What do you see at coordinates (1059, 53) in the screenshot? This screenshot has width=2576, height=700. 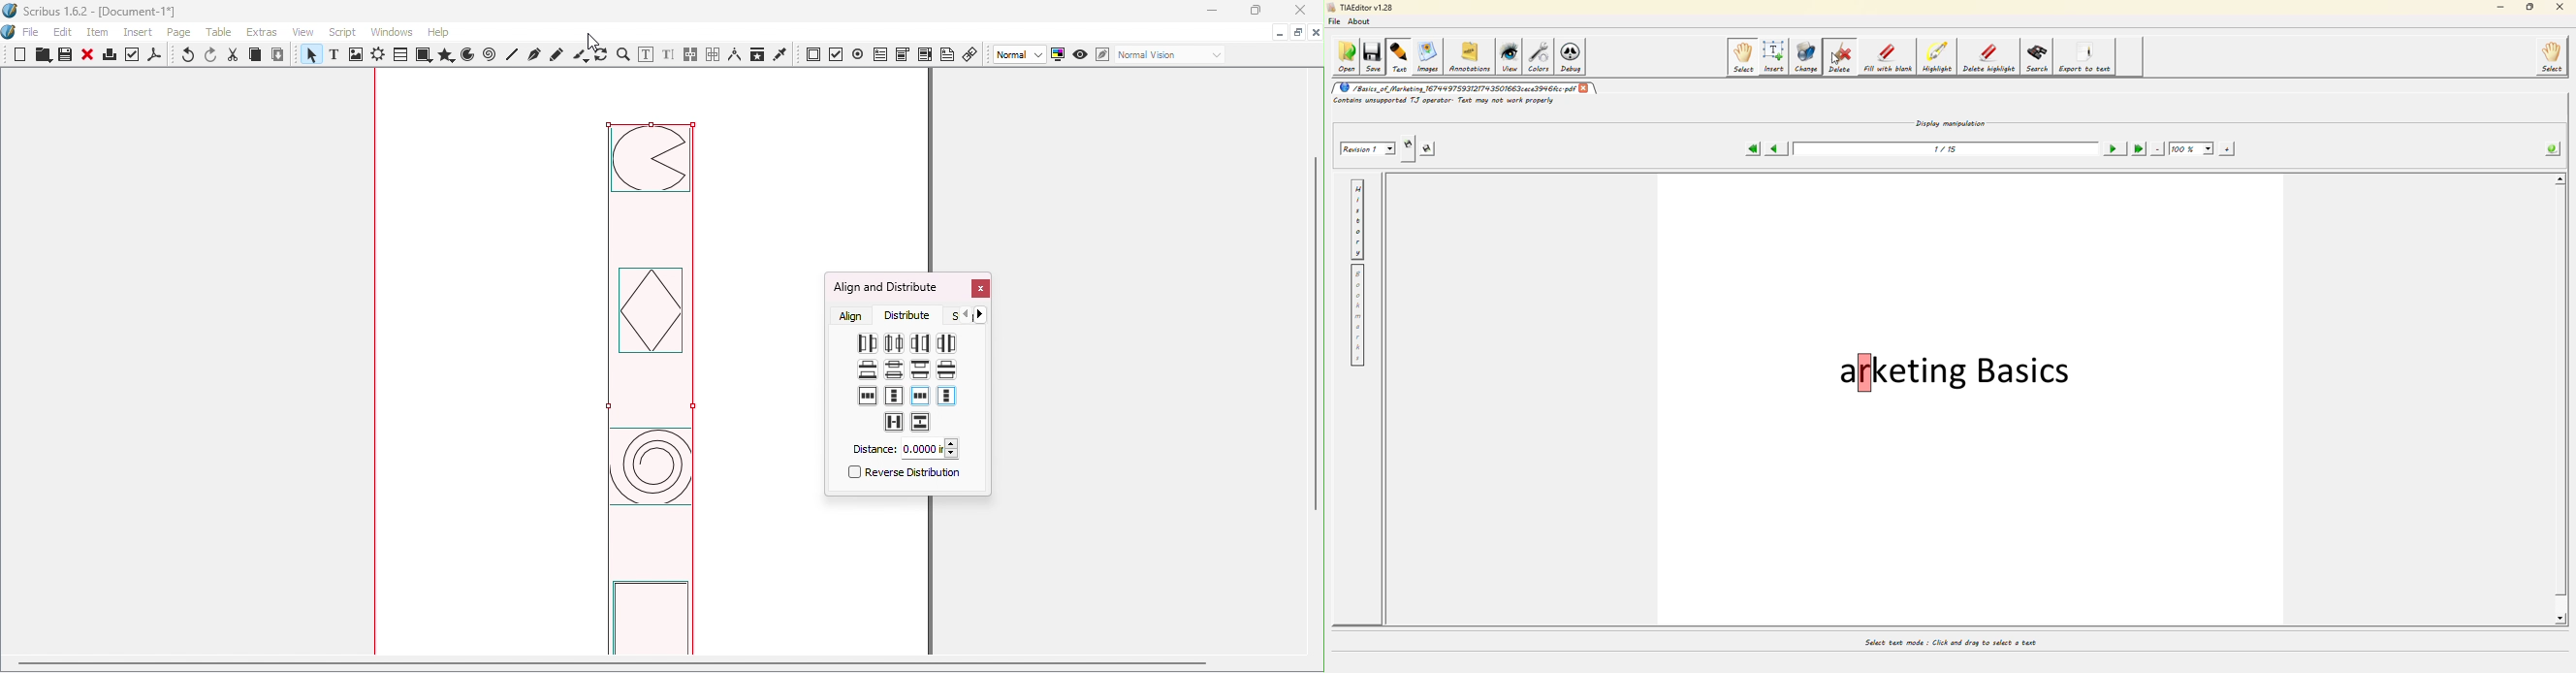 I see `Toggle color management system` at bounding box center [1059, 53].